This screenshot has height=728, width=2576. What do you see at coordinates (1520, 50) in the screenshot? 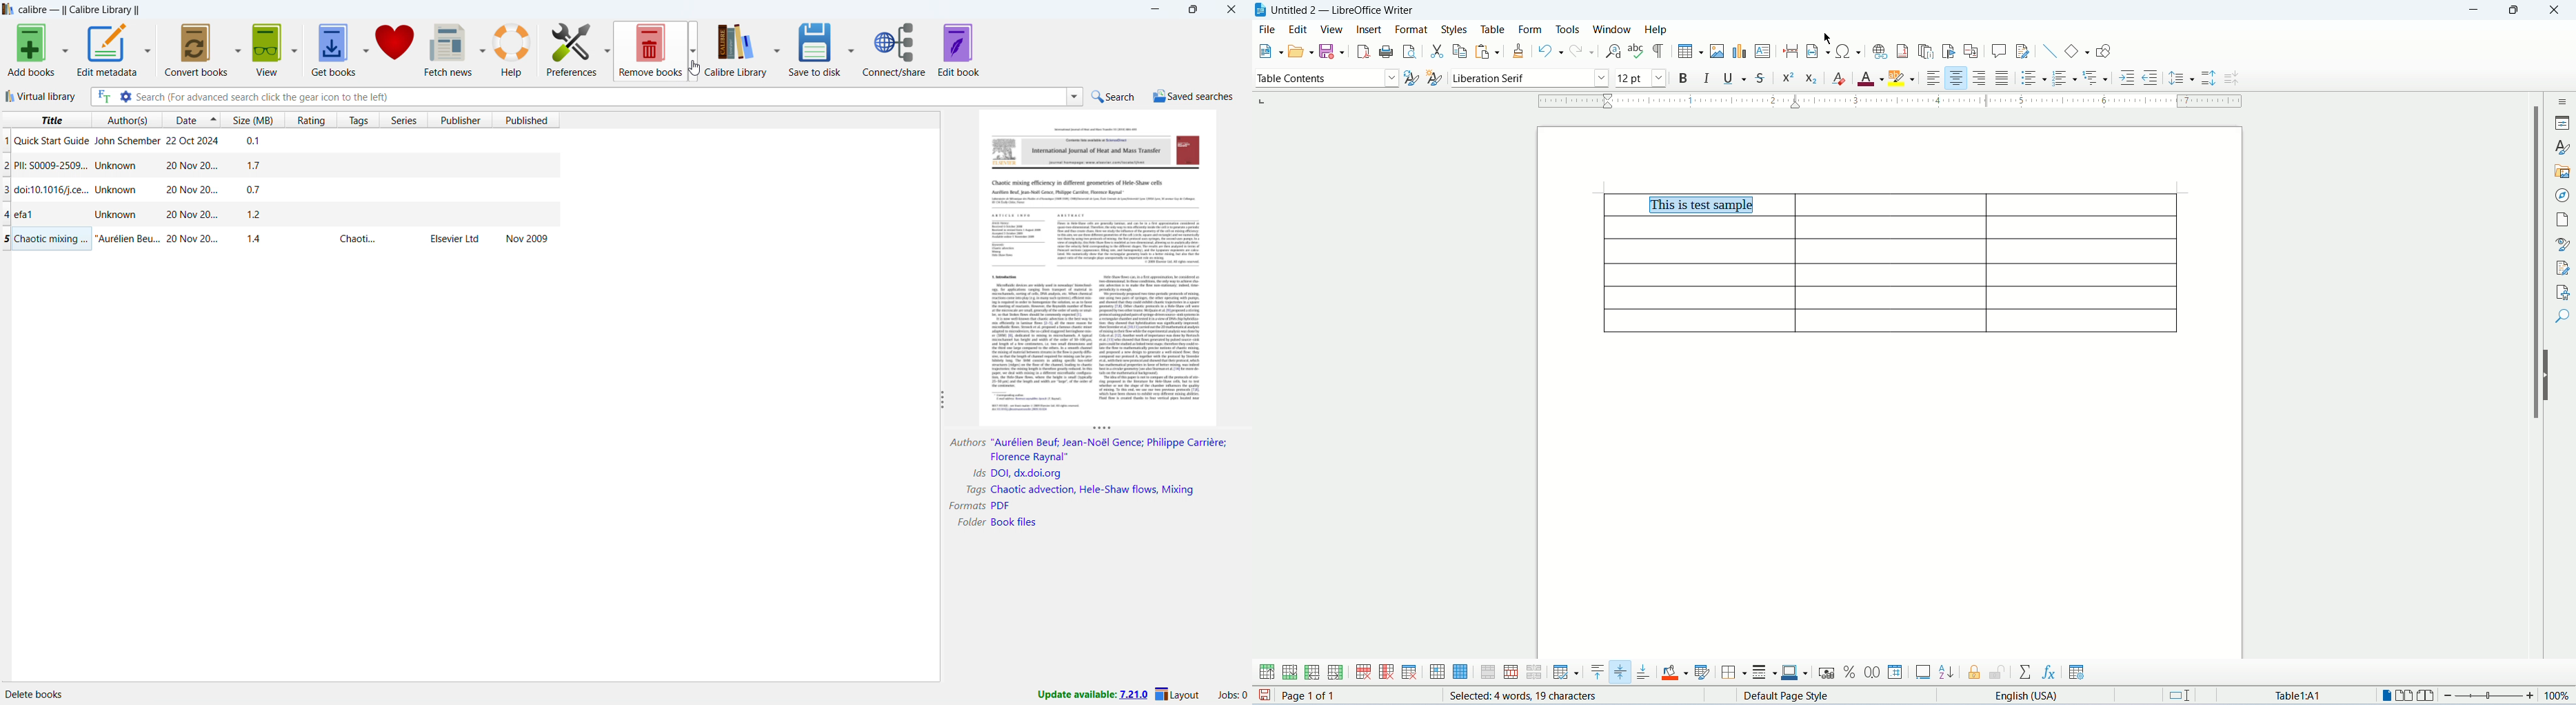
I see `clone formatting` at bounding box center [1520, 50].